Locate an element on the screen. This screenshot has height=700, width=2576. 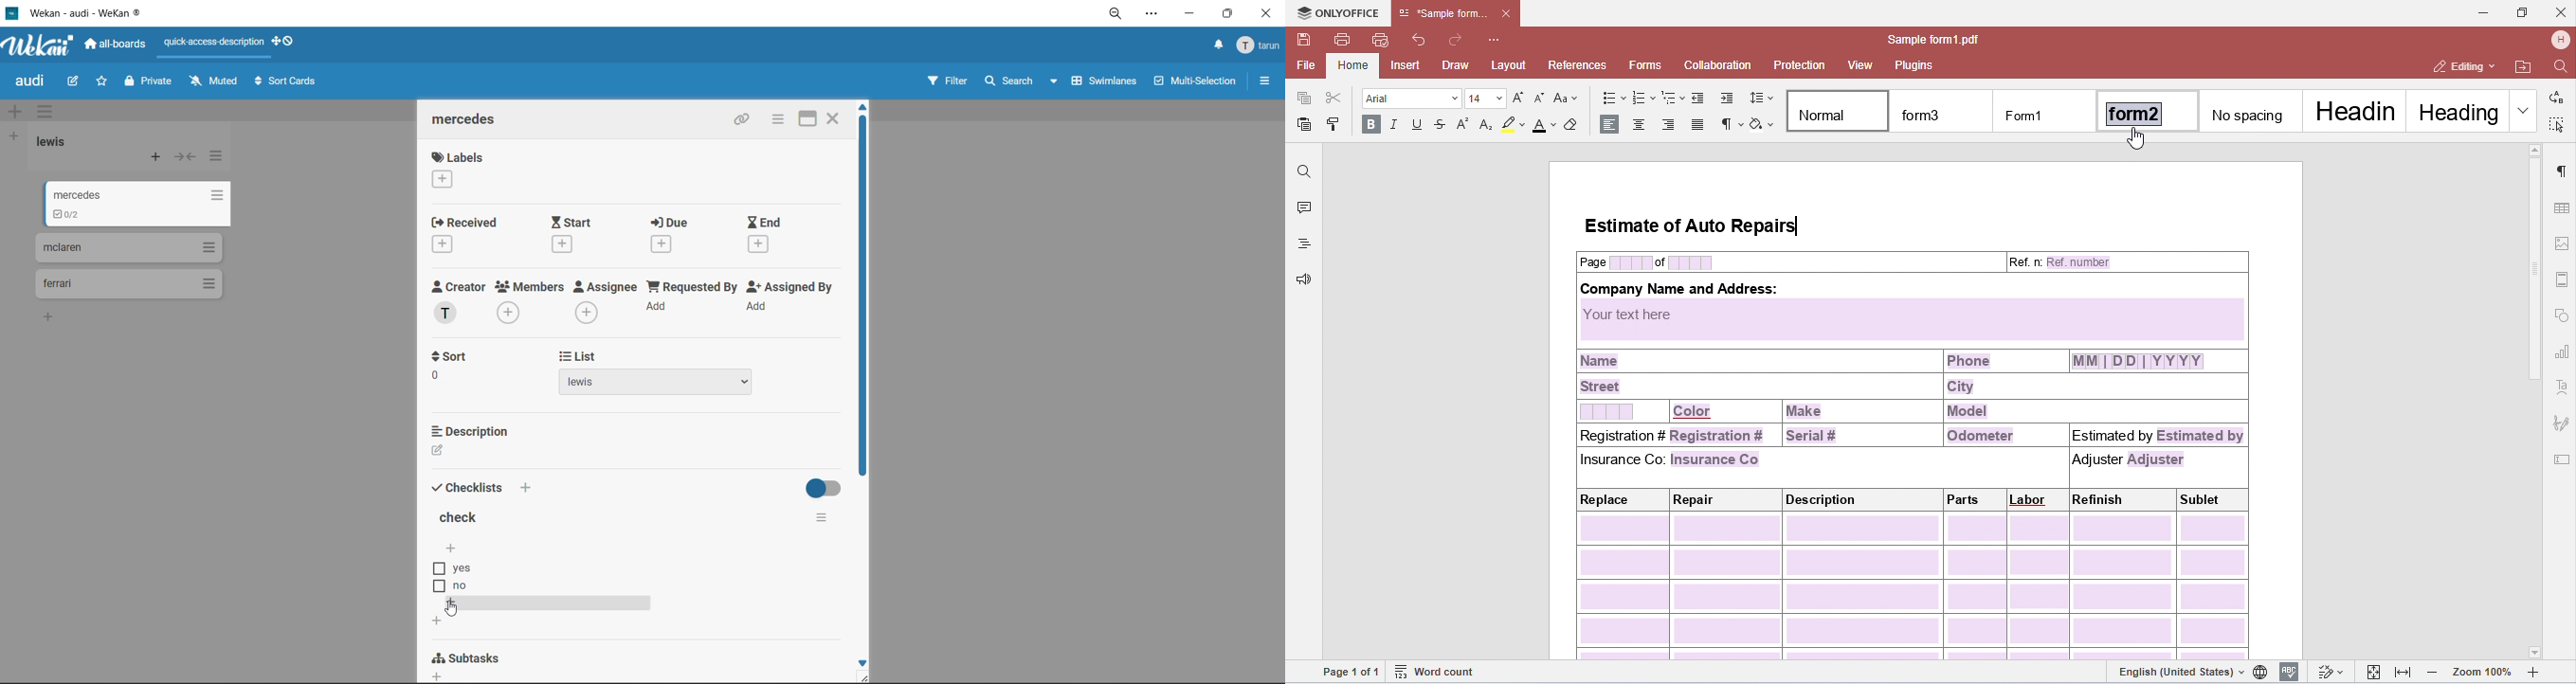
lewis is located at coordinates (656, 383).